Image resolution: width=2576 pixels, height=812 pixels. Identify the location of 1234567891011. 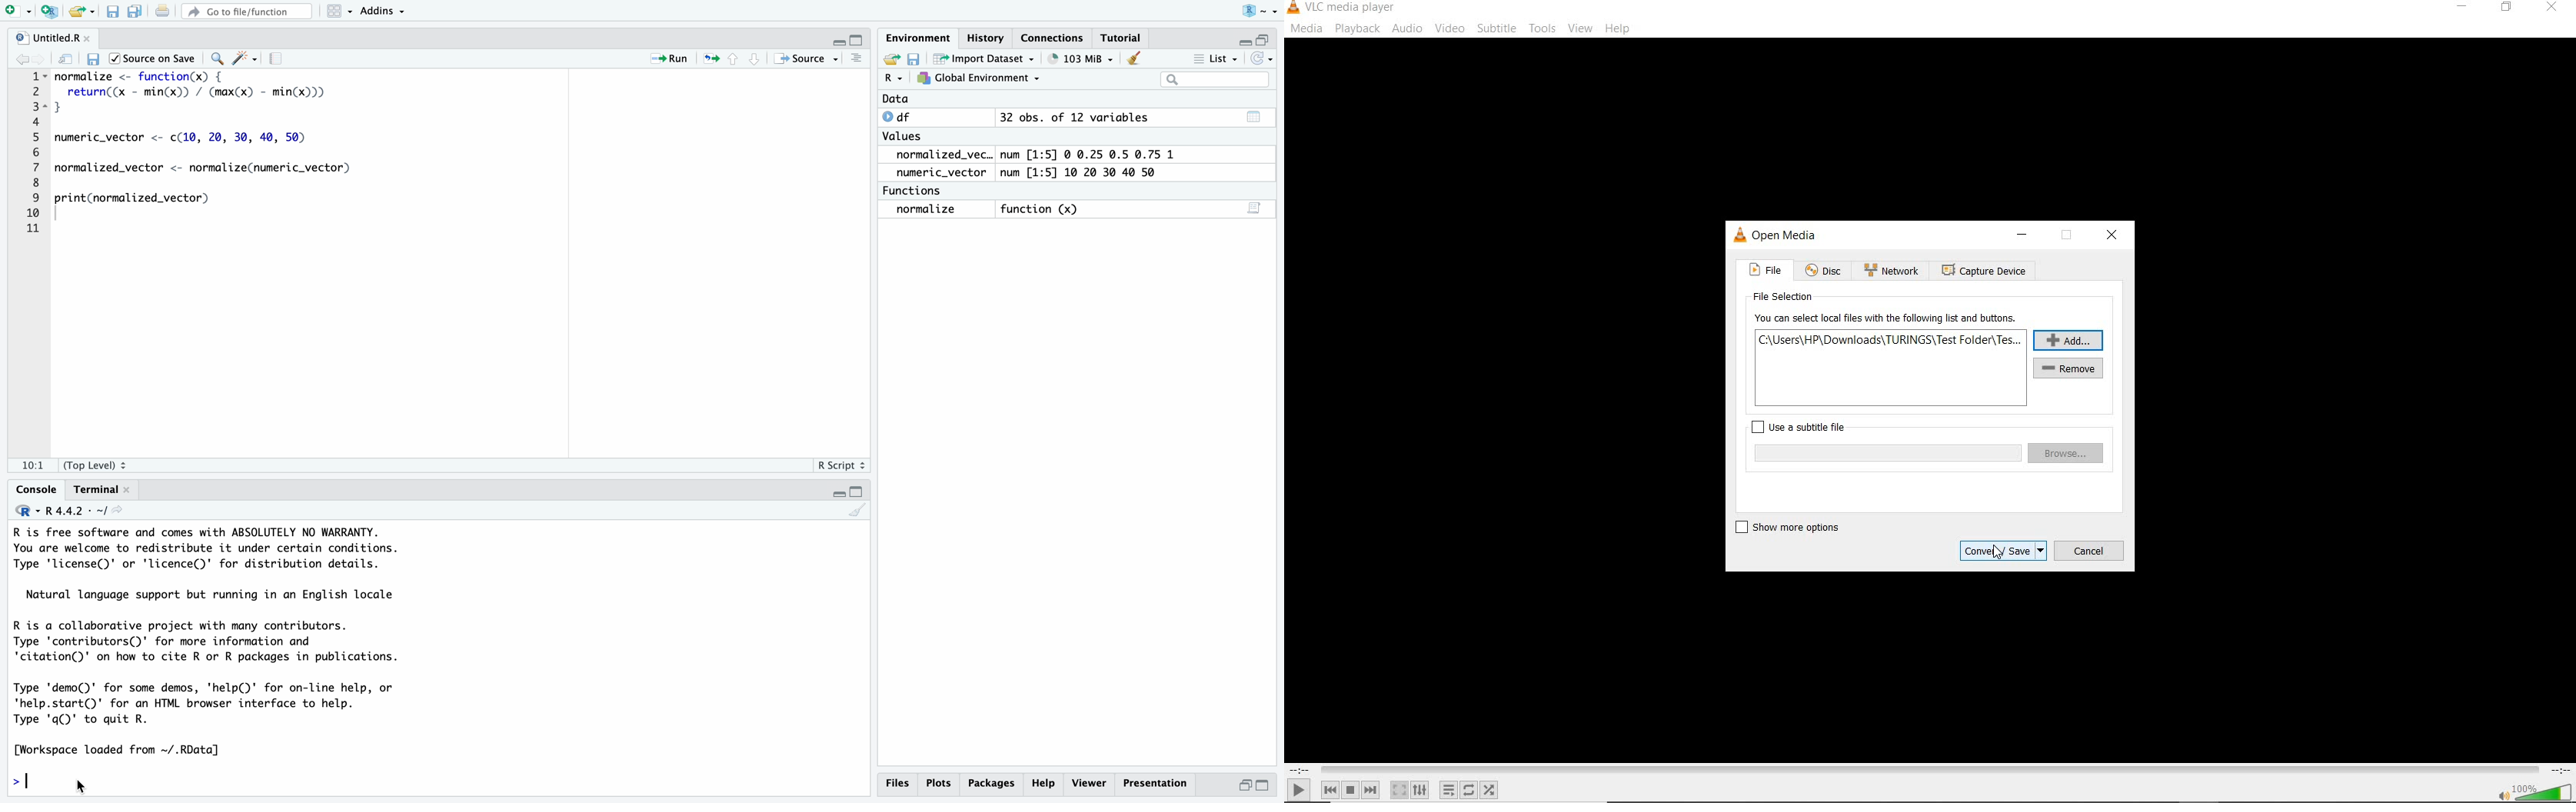
(30, 155).